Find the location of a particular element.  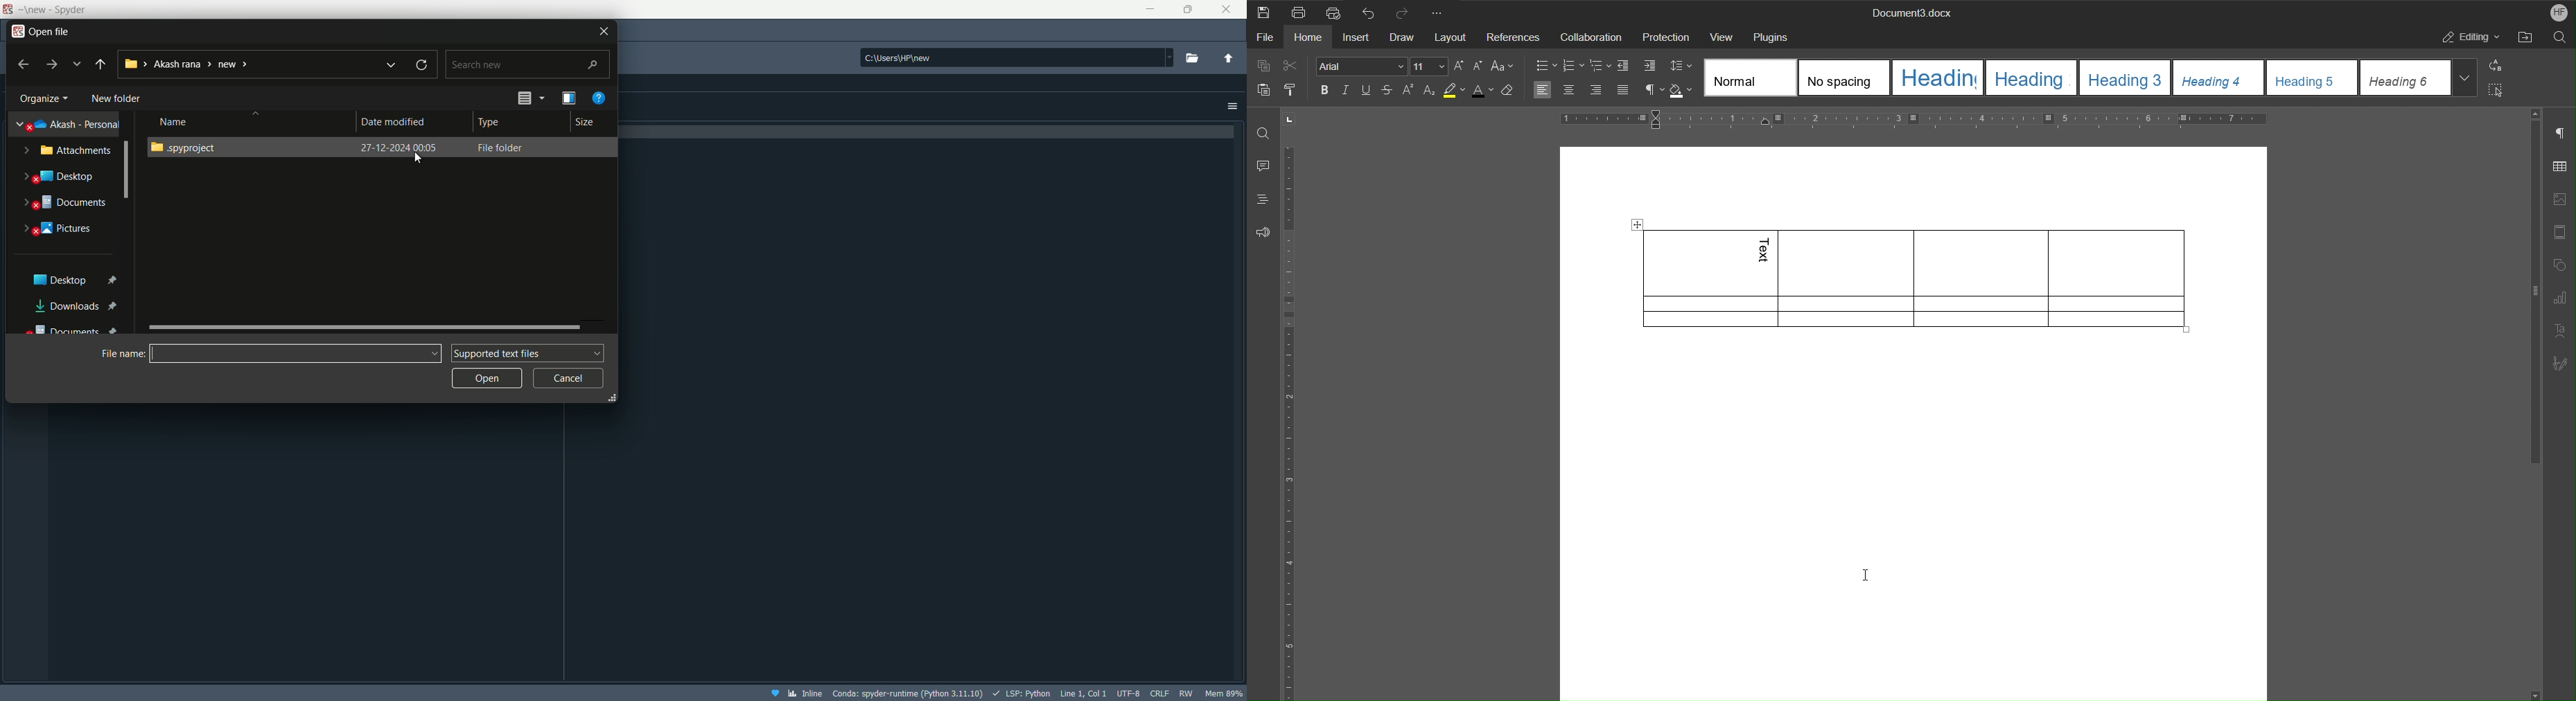

Logo is located at coordinates (8, 10).